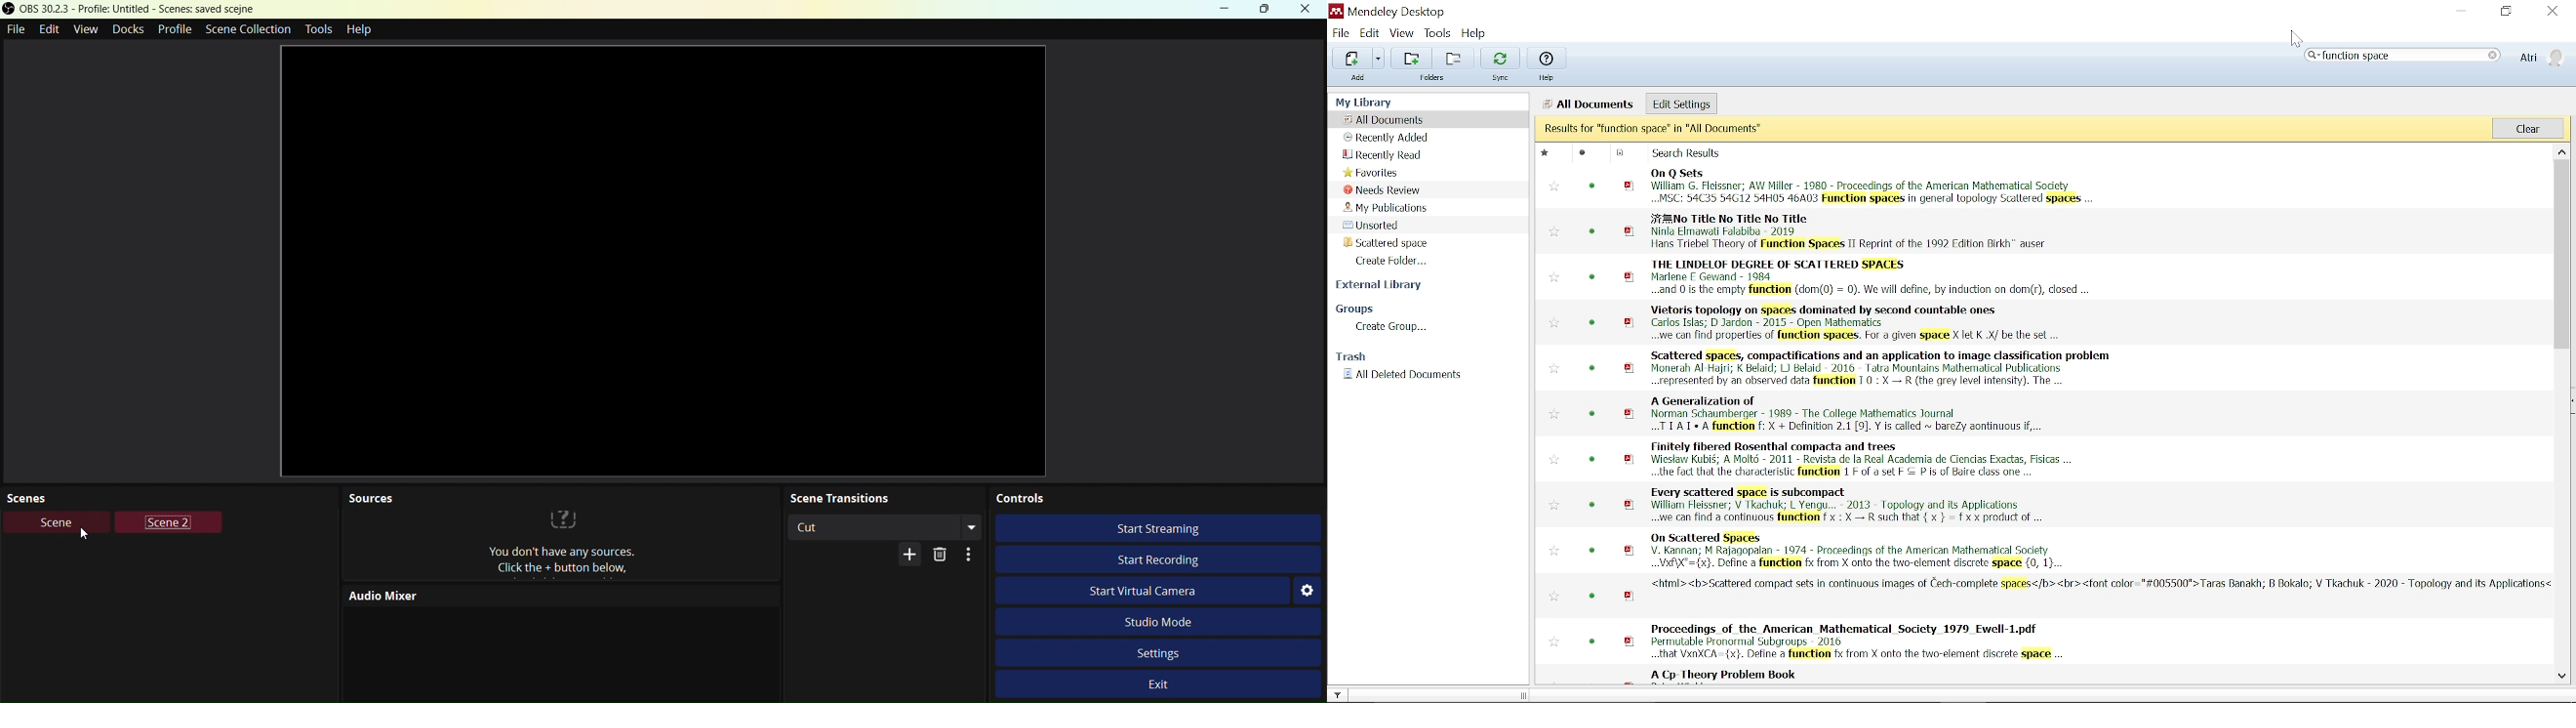  I want to click on Controls, so click(1158, 498).